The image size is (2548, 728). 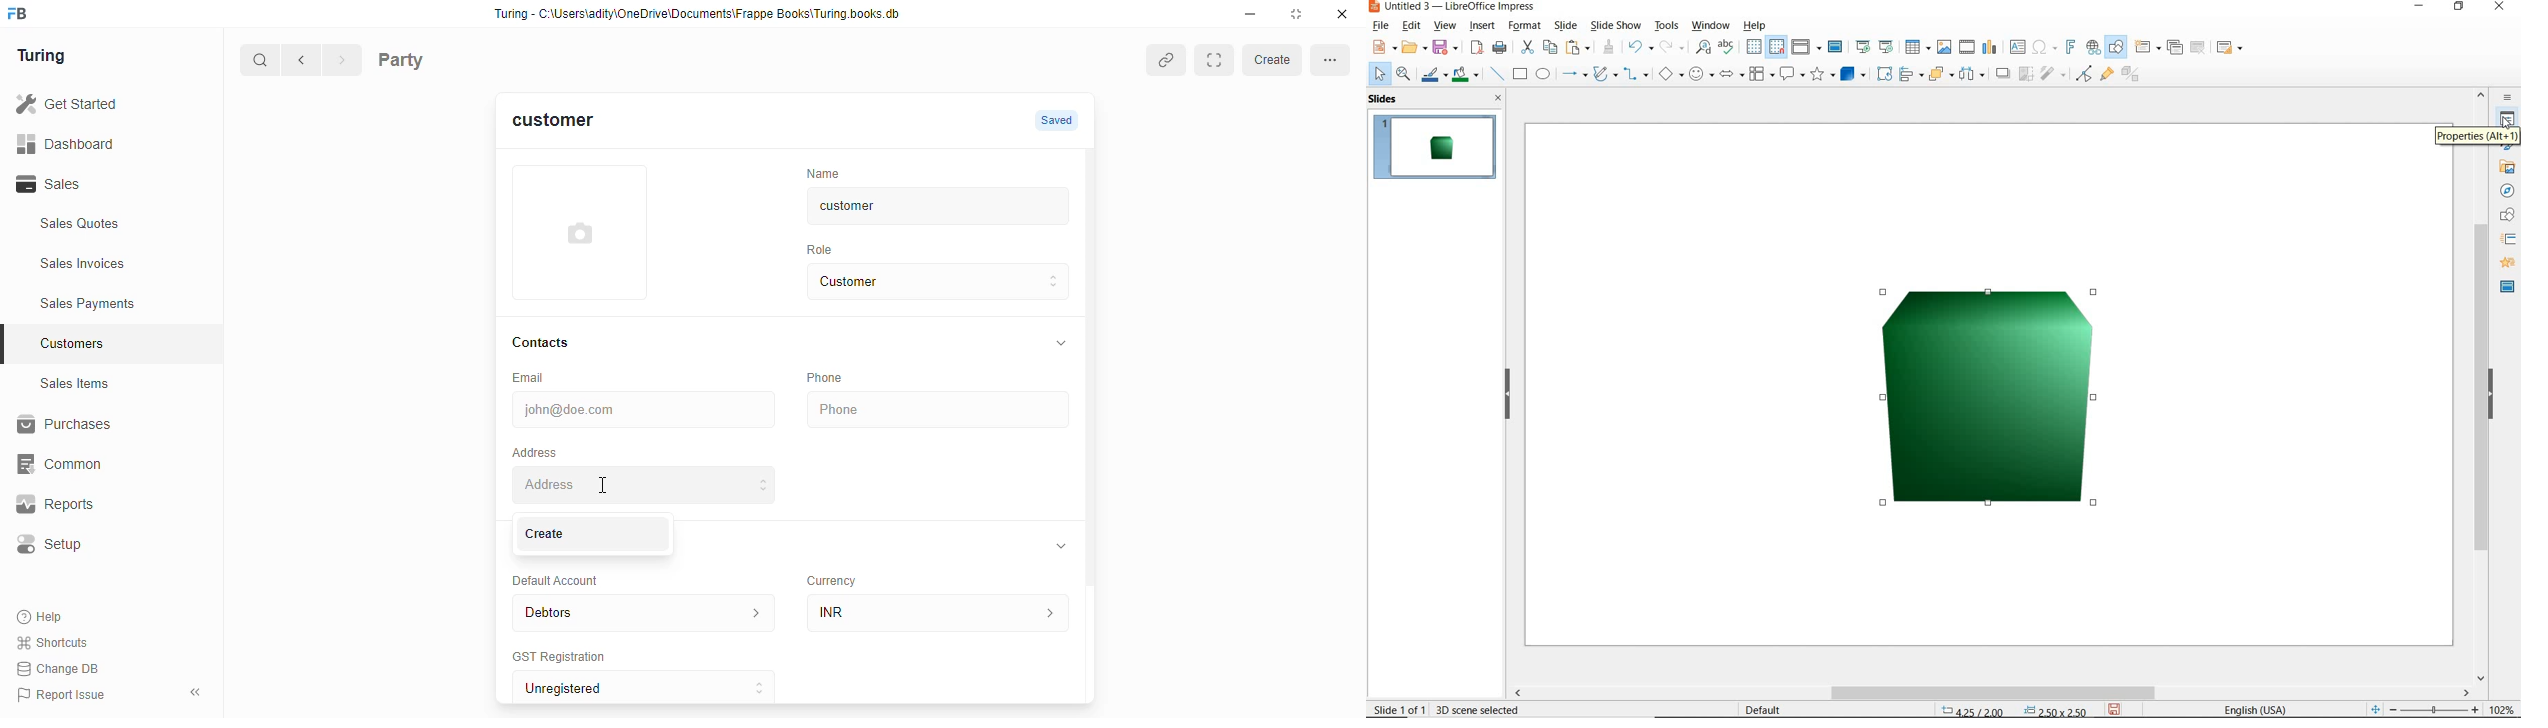 I want to click on maximise, so click(x=1300, y=14).